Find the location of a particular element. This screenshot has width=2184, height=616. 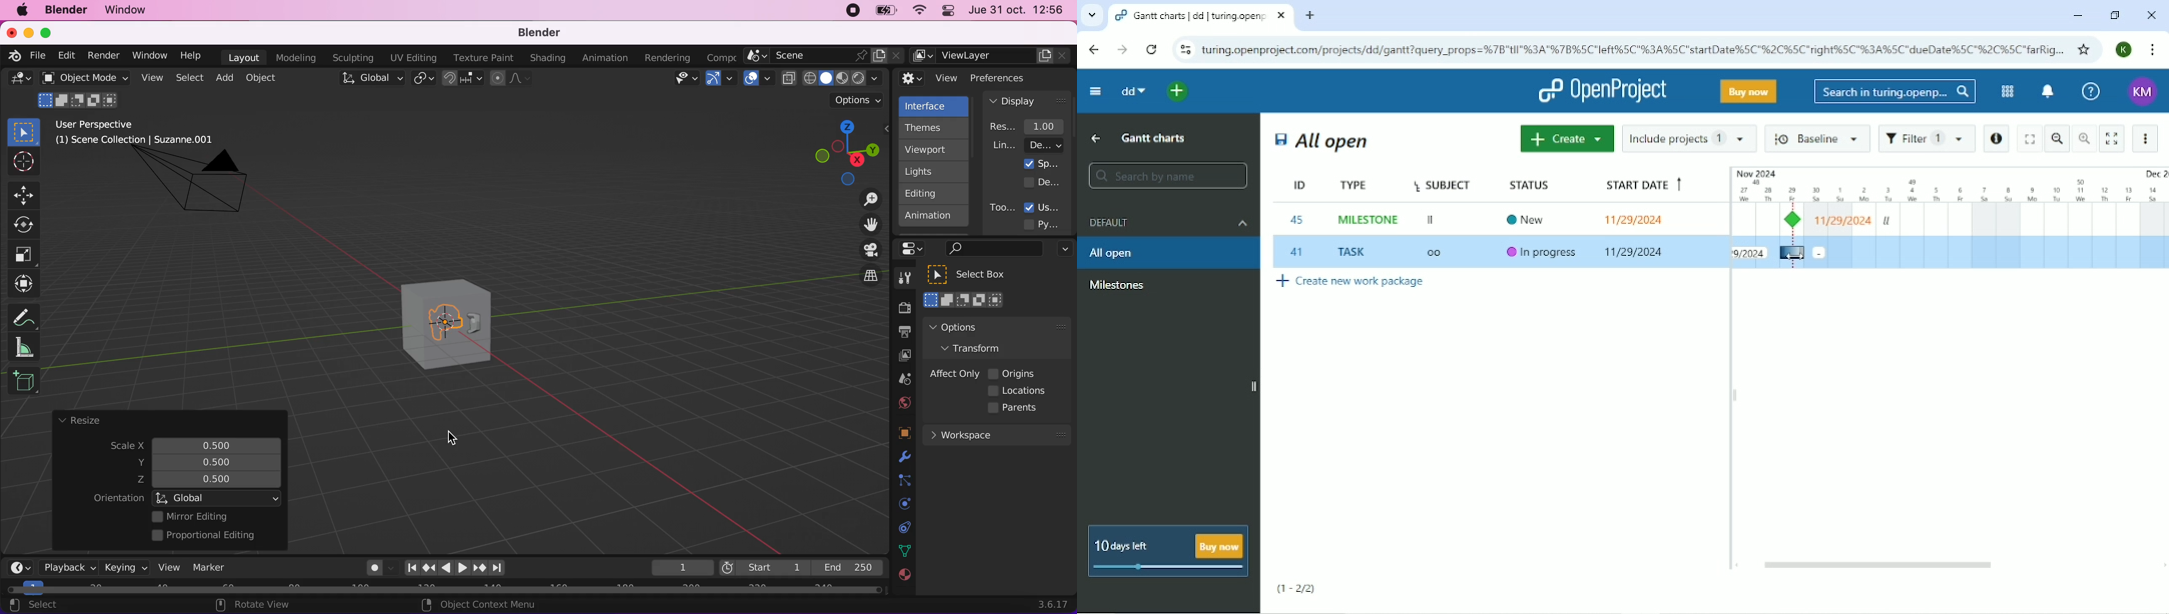

 is located at coordinates (28, 225).